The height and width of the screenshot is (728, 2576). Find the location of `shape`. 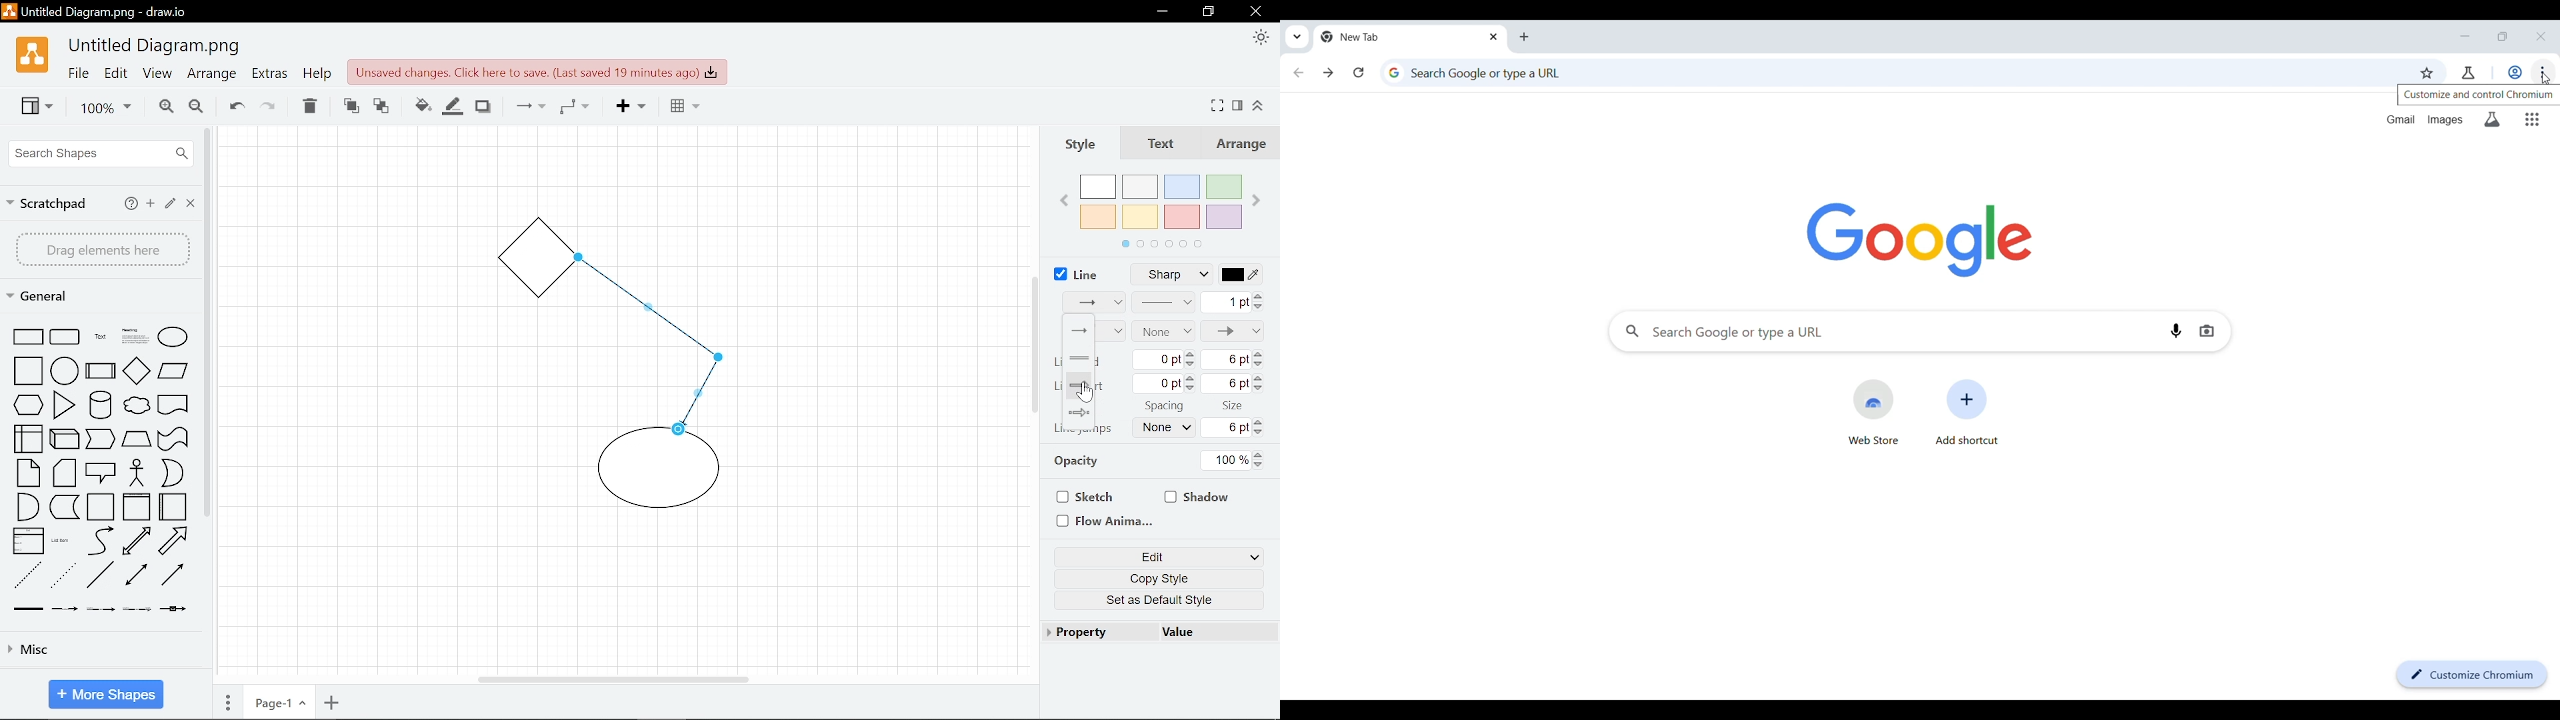

shape is located at coordinates (67, 438).